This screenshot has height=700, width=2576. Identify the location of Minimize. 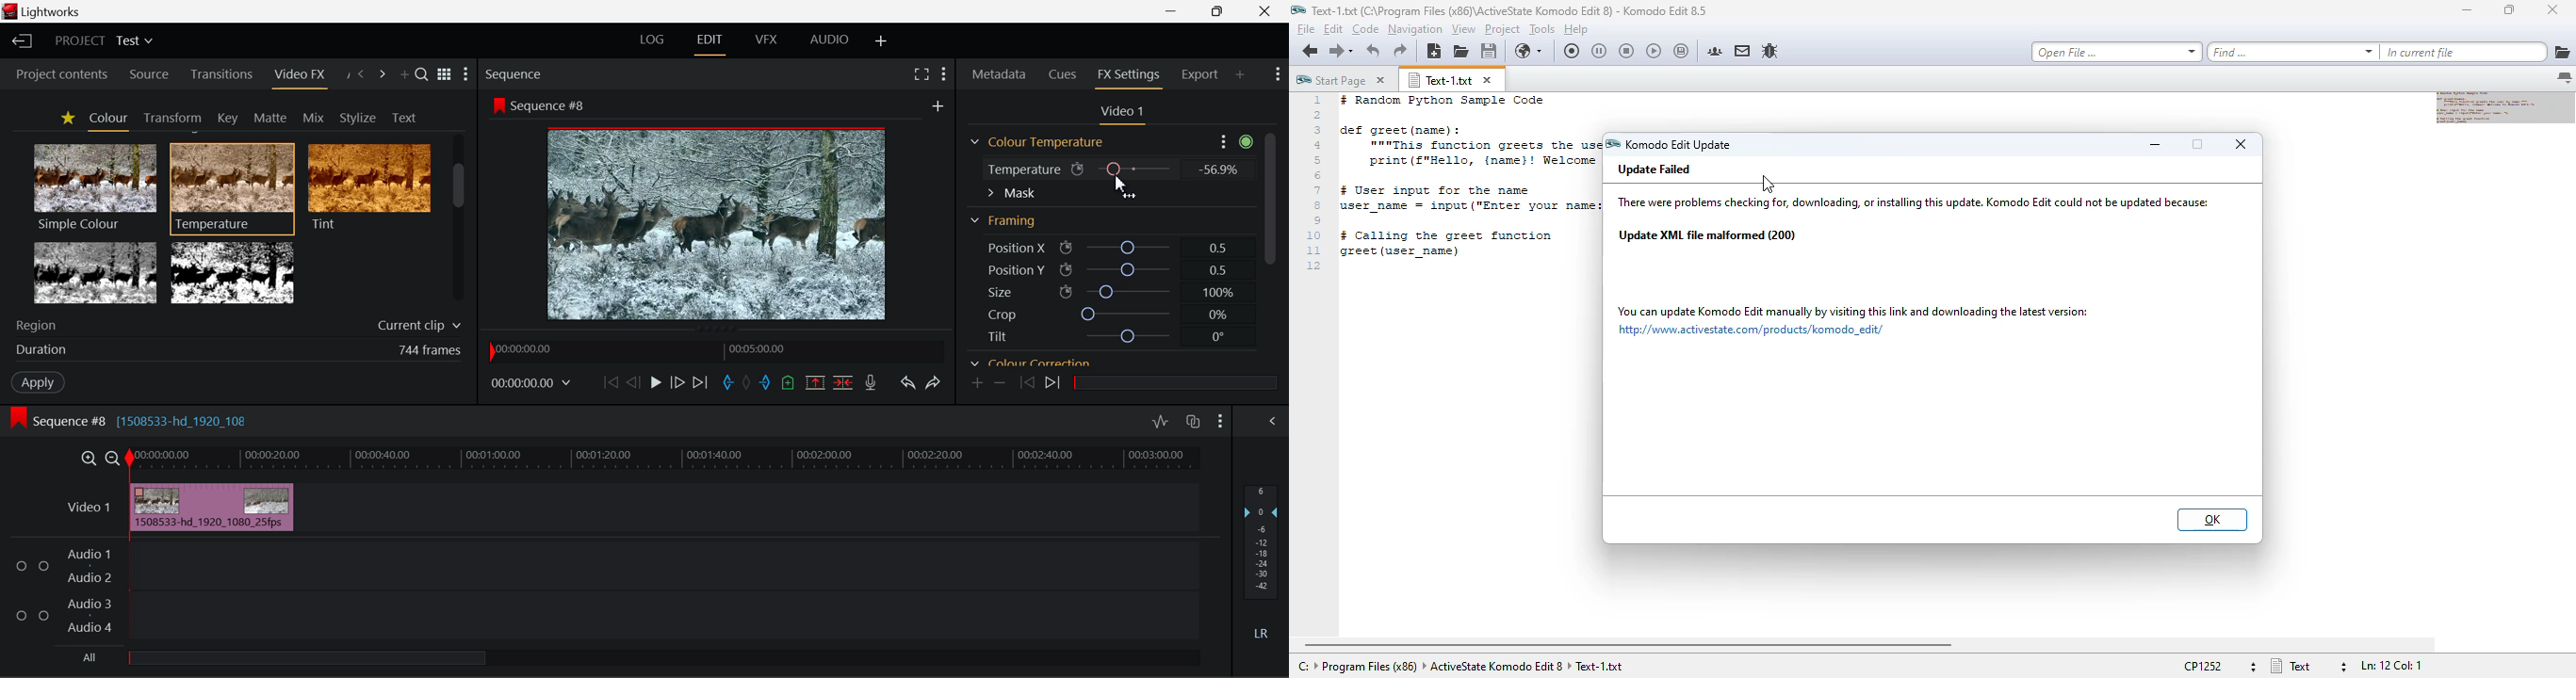
(1218, 10).